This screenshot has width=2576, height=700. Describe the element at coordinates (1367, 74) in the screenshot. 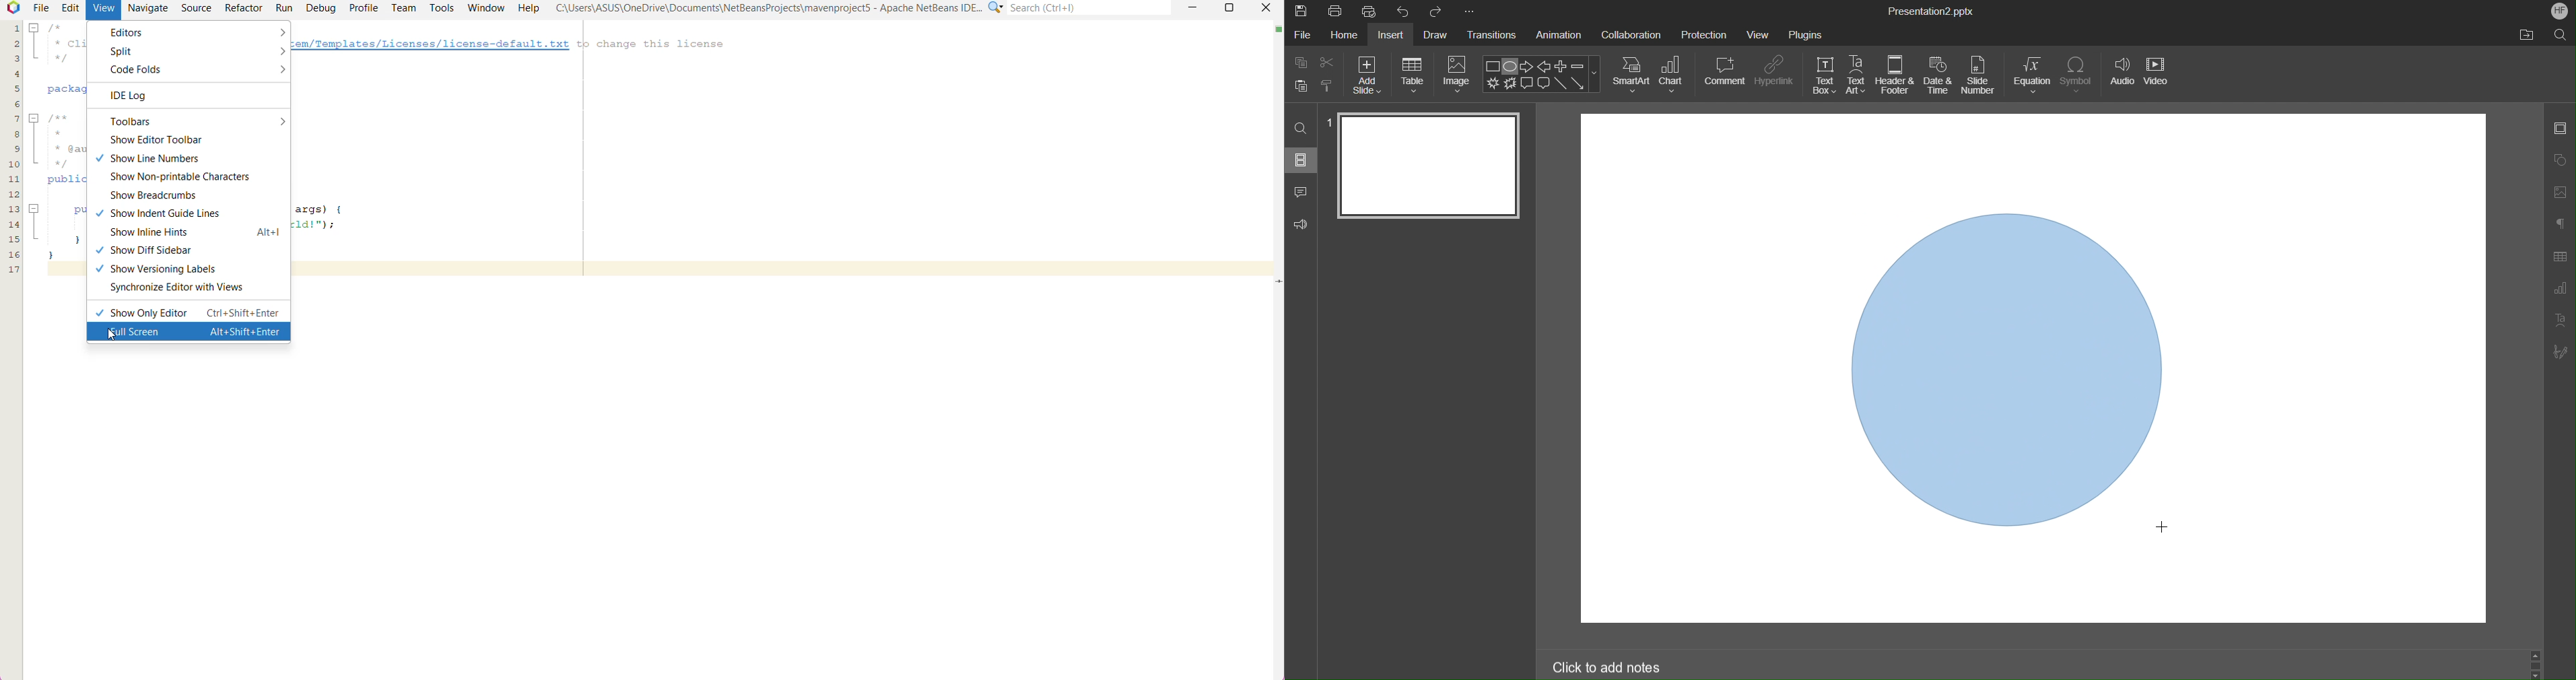

I see `Add Size` at that location.